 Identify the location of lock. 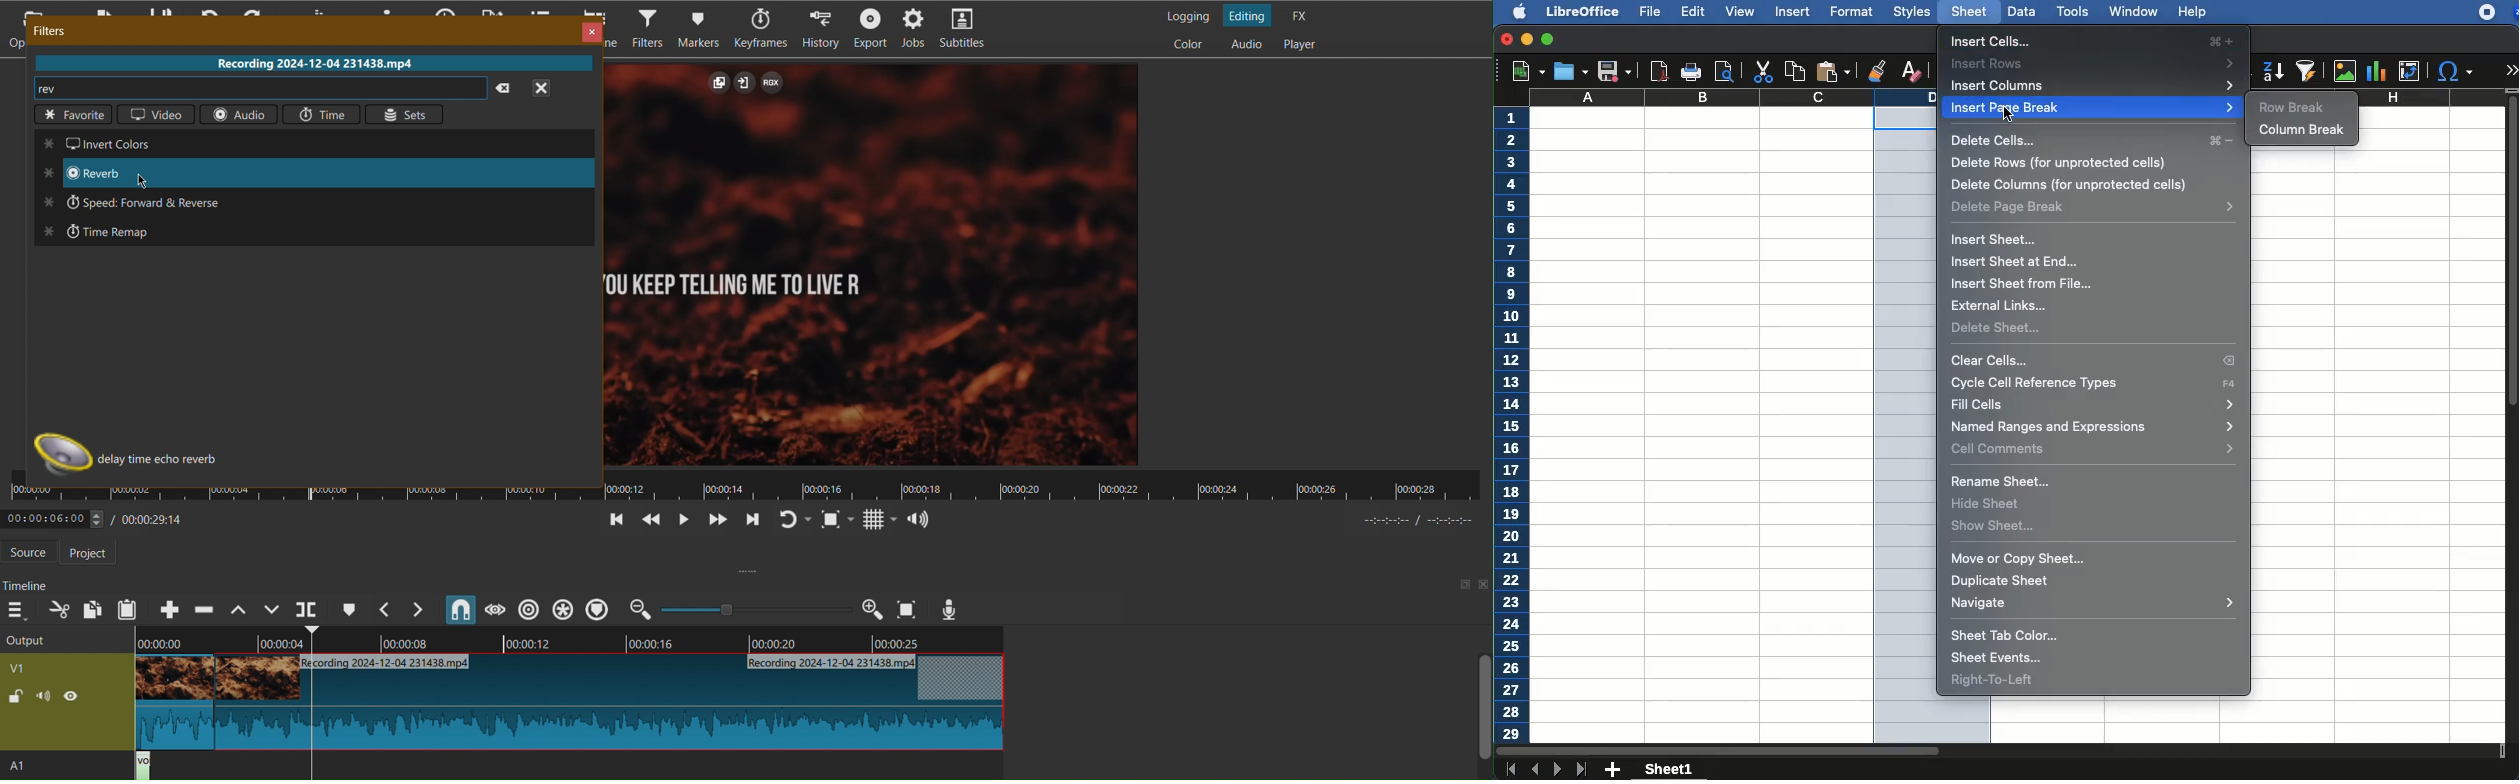
(16, 698).